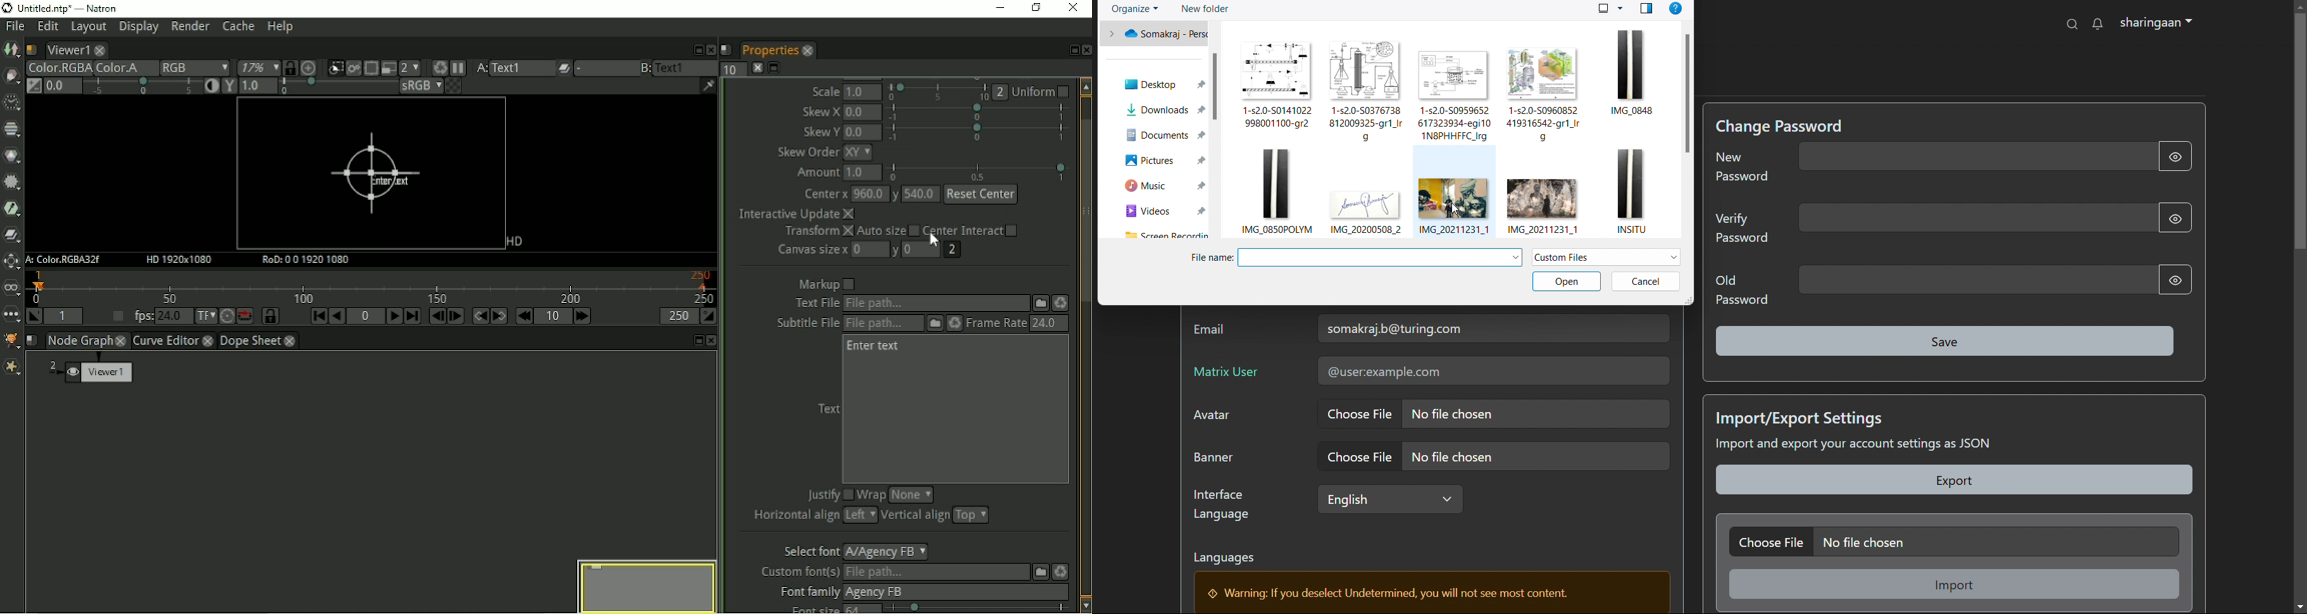 This screenshot has width=2324, height=616. What do you see at coordinates (1493, 413) in the screenshot?
I see `choose file for avatar` at bounding box center [1493, 413].